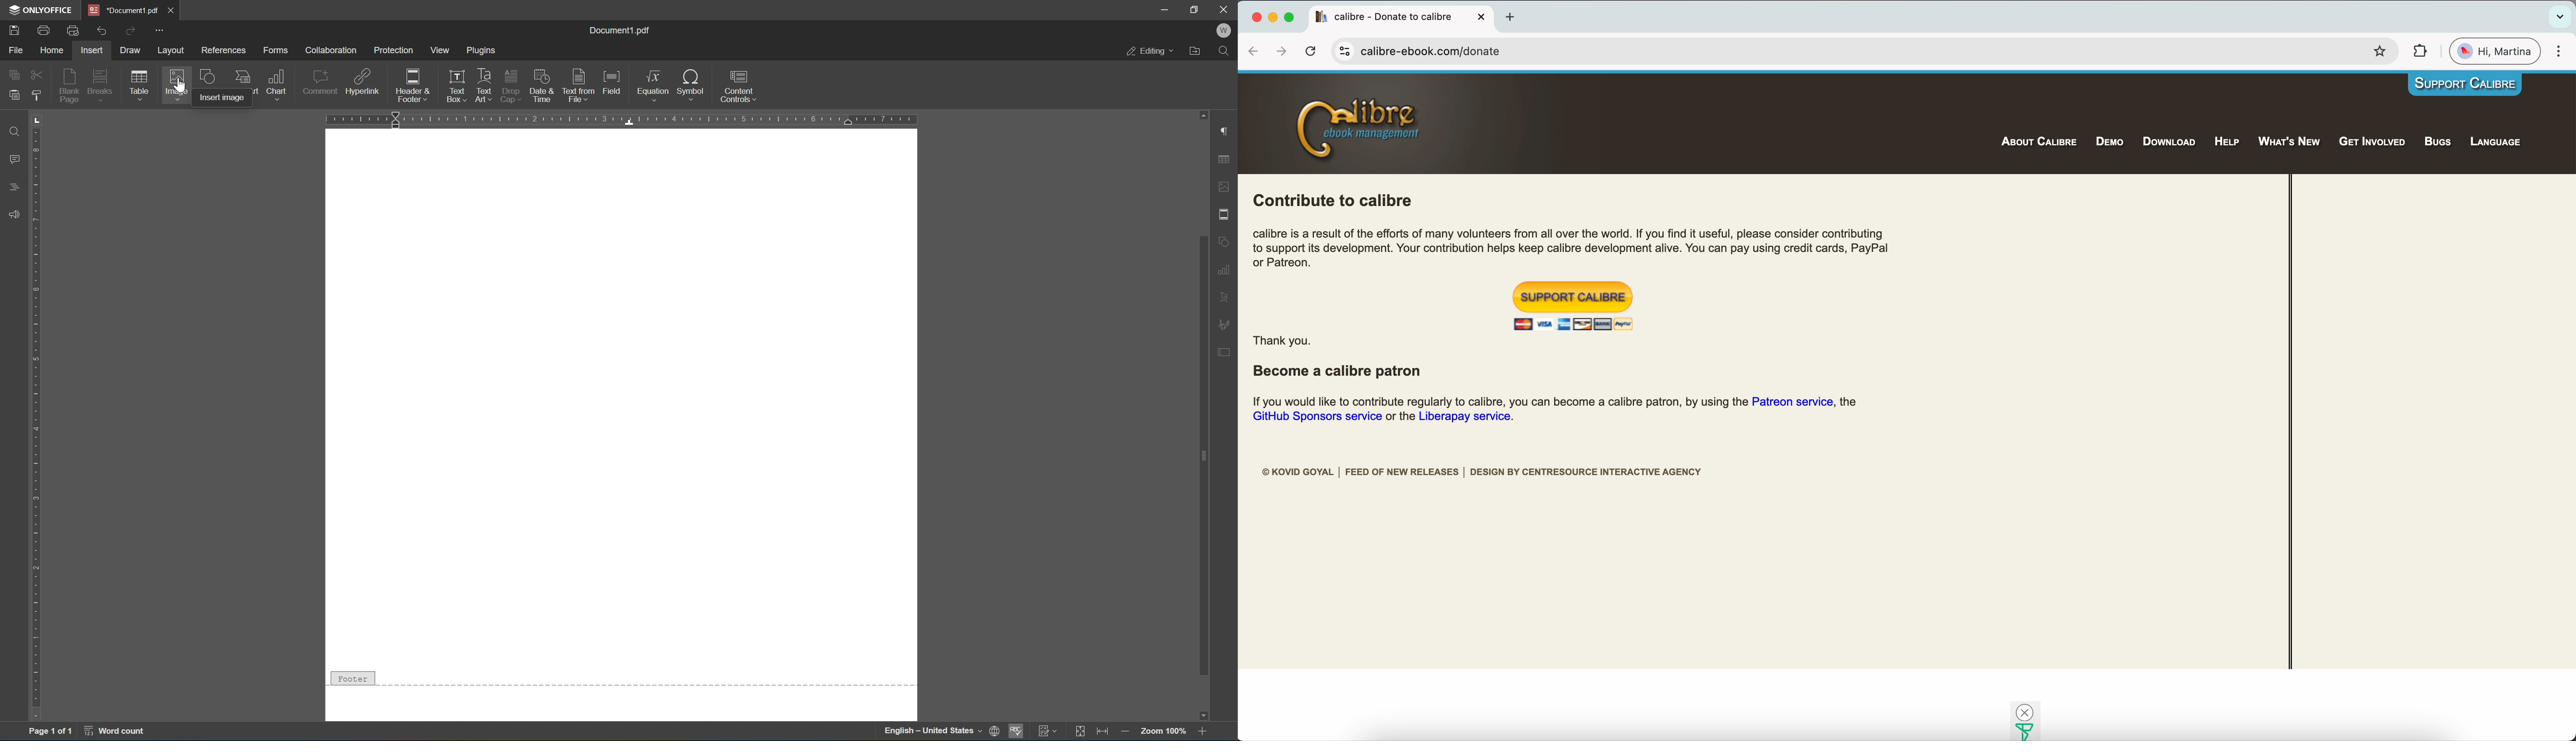 This screenshot has height=756, width=2576. Describe the element at coordinates (1047, 731) in the screenshot. I see `track changes` at that location.